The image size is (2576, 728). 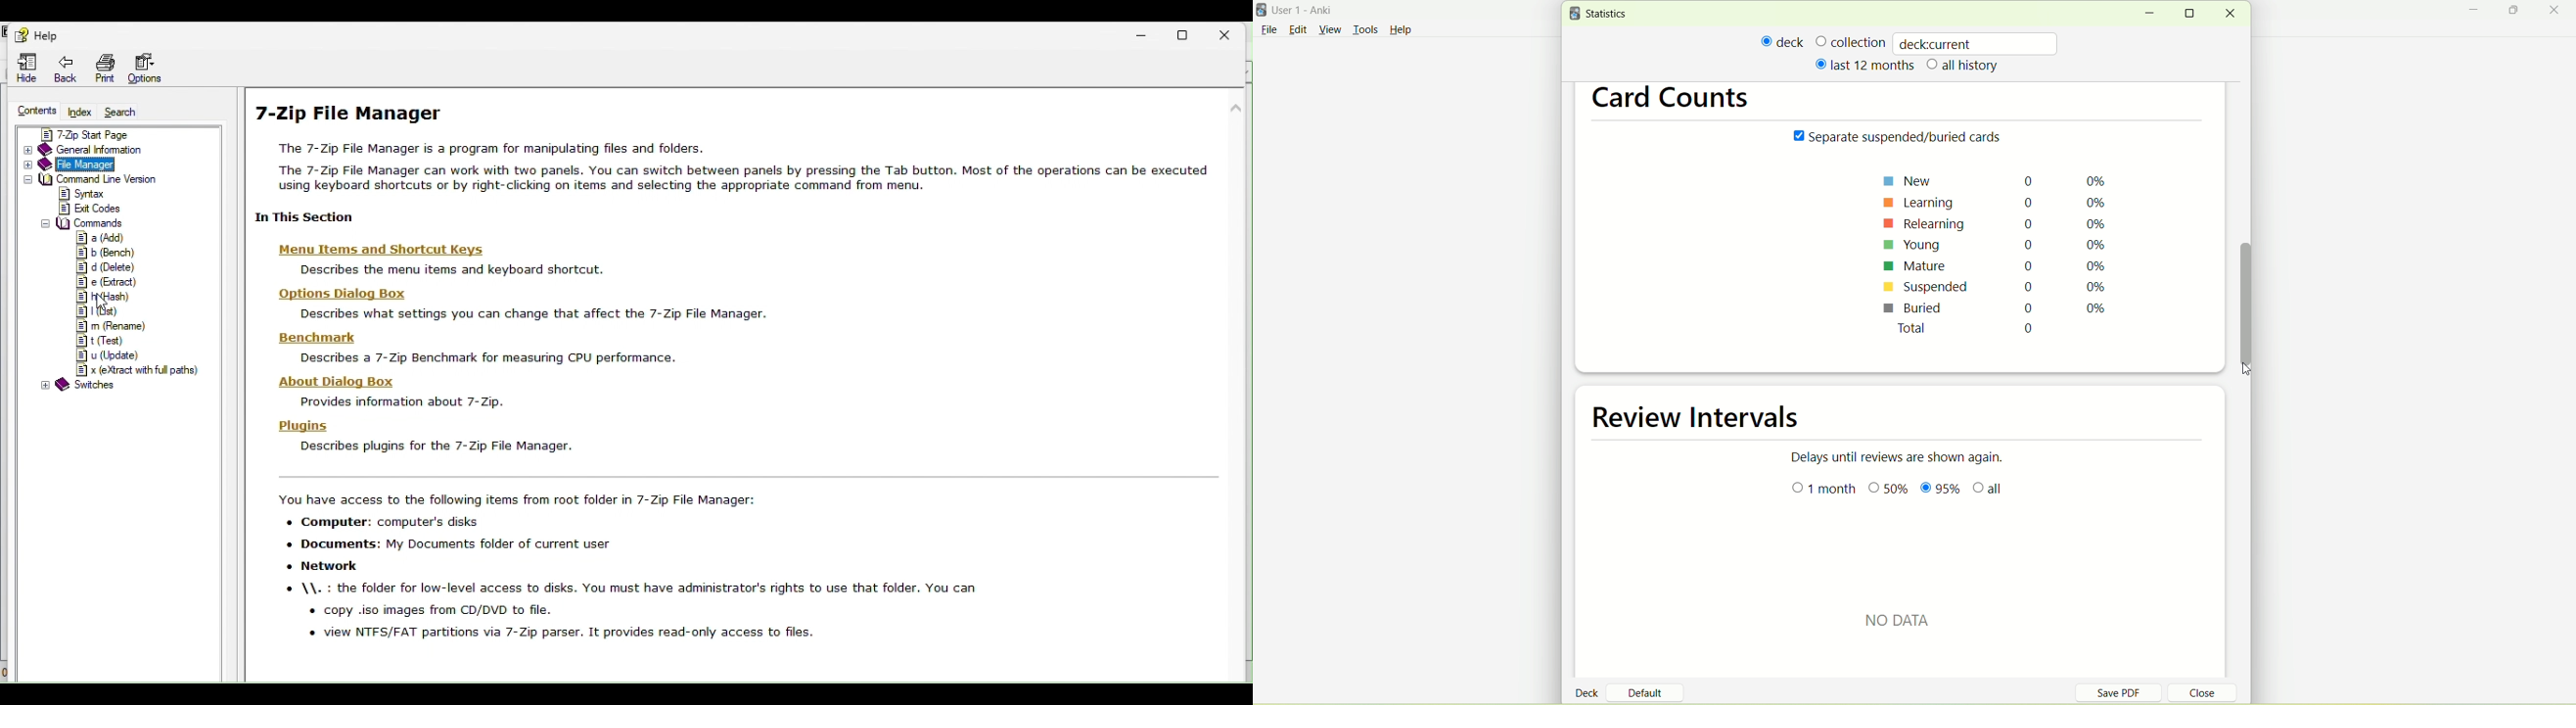 I want to click on cursor, so click(x=2259, y=371).